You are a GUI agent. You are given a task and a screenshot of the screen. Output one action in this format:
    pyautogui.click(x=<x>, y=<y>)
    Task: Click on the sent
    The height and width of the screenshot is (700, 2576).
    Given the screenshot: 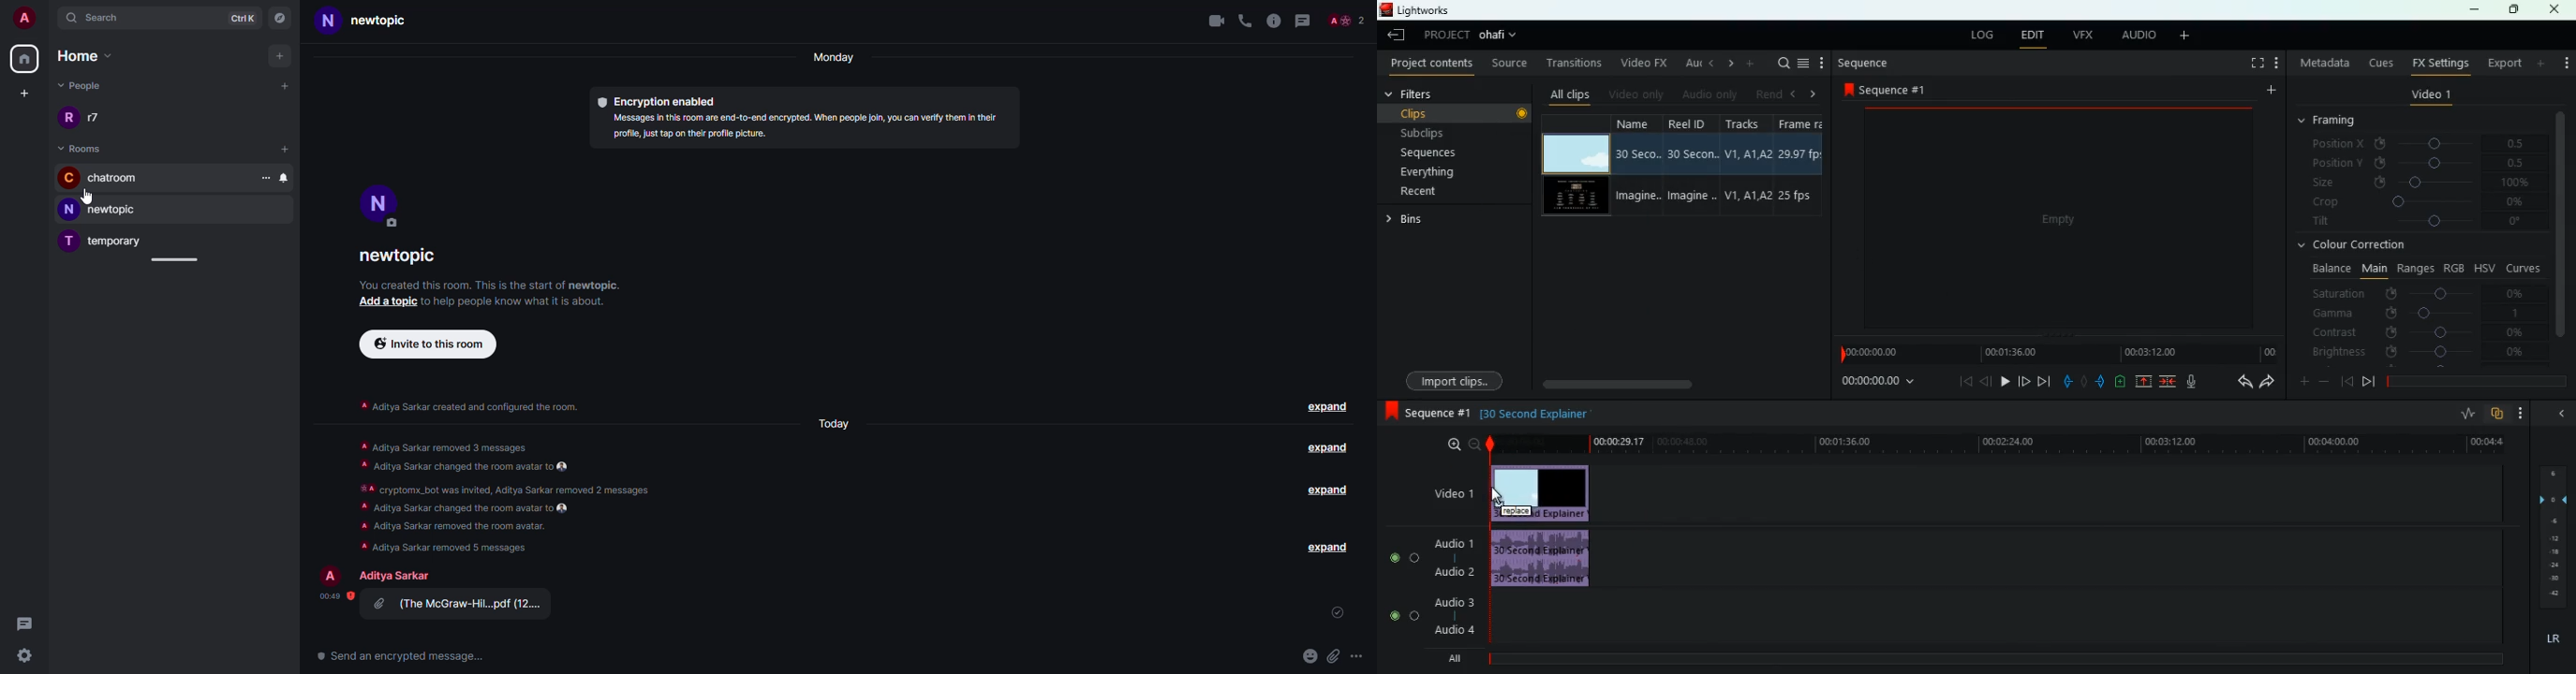 What is the action you would take?
    pyautogui.click(x=1337, y=612)
    